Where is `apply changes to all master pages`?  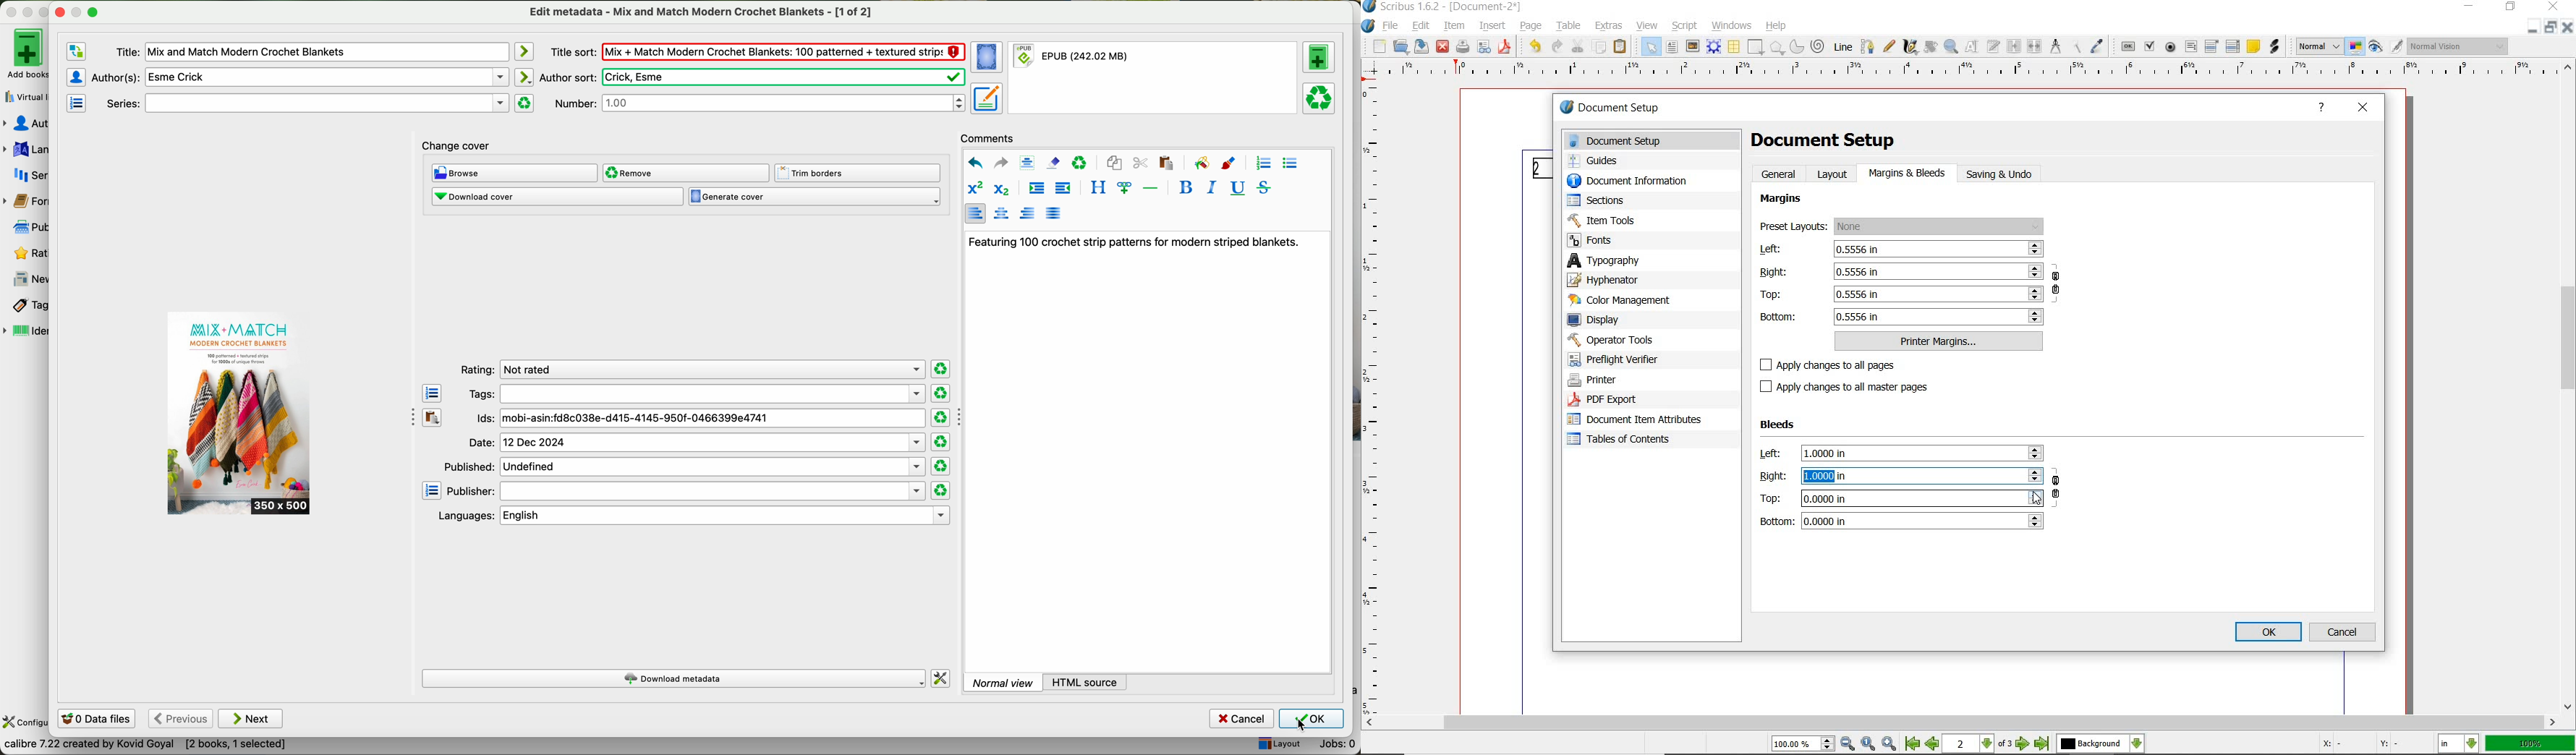
apply changes to all master pages is located at coordinates (1852, 387).